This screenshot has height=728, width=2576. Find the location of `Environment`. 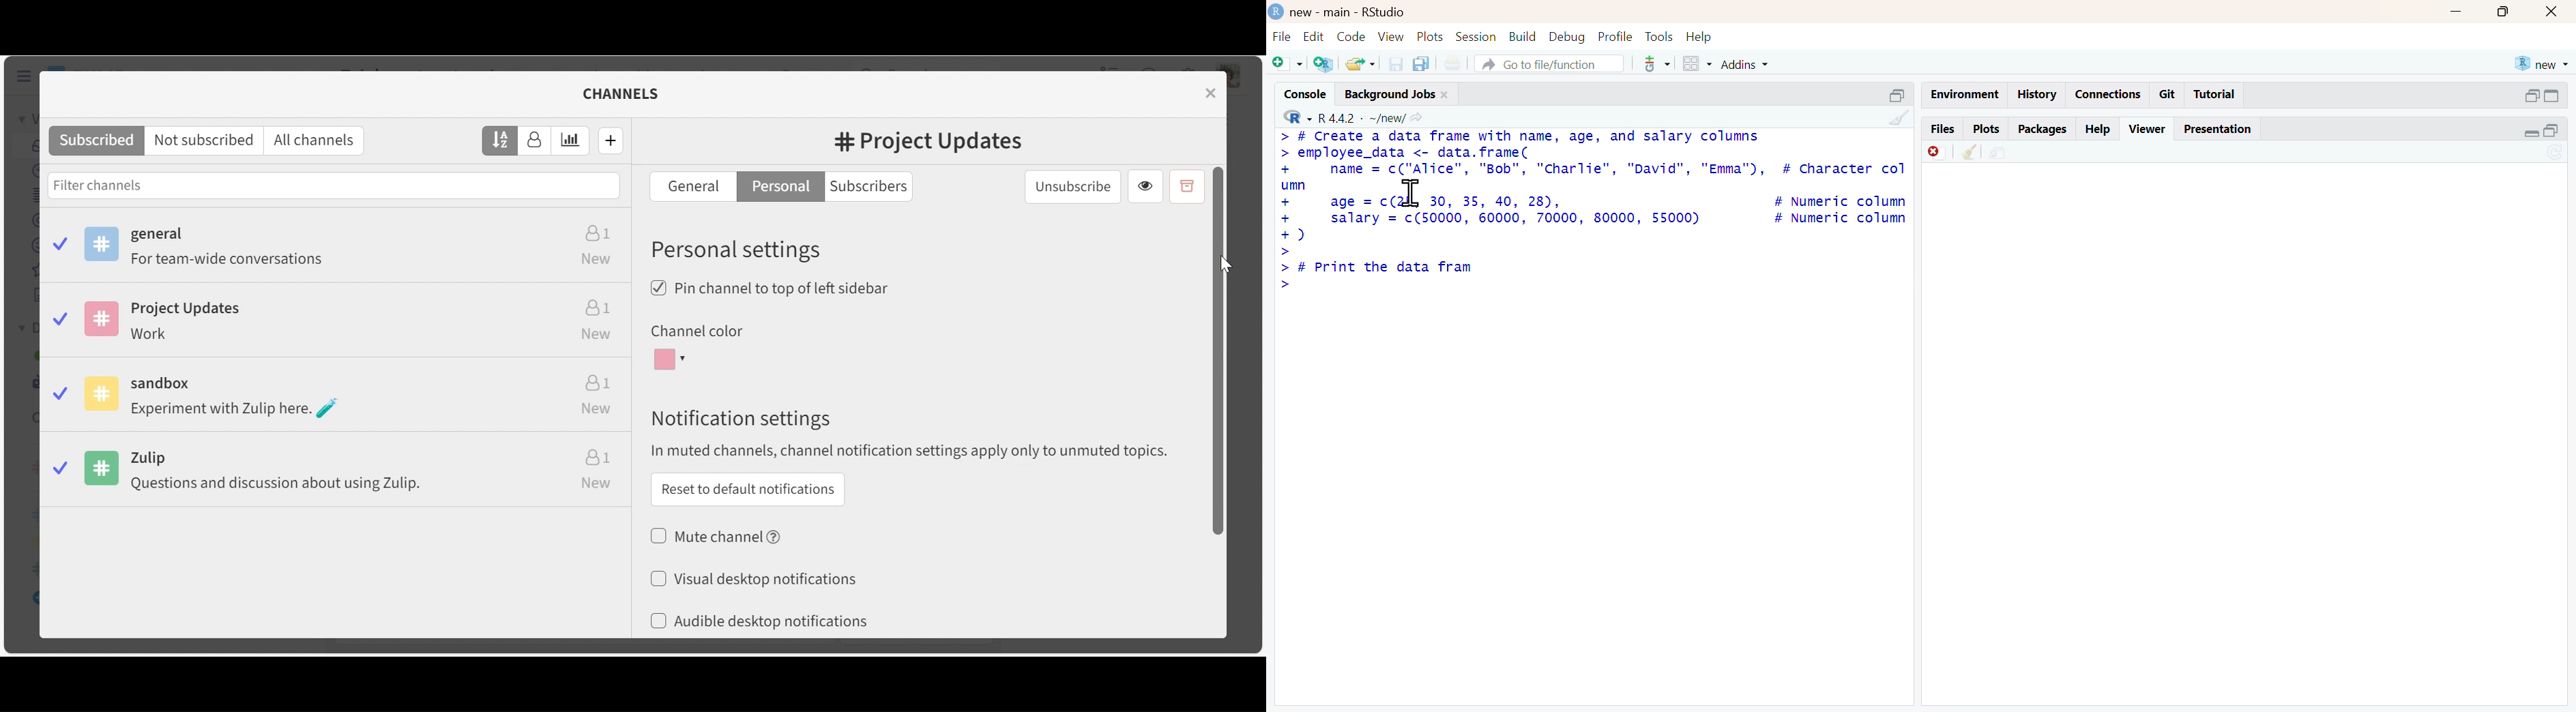

Environment is located at coordinates (1959, 91).